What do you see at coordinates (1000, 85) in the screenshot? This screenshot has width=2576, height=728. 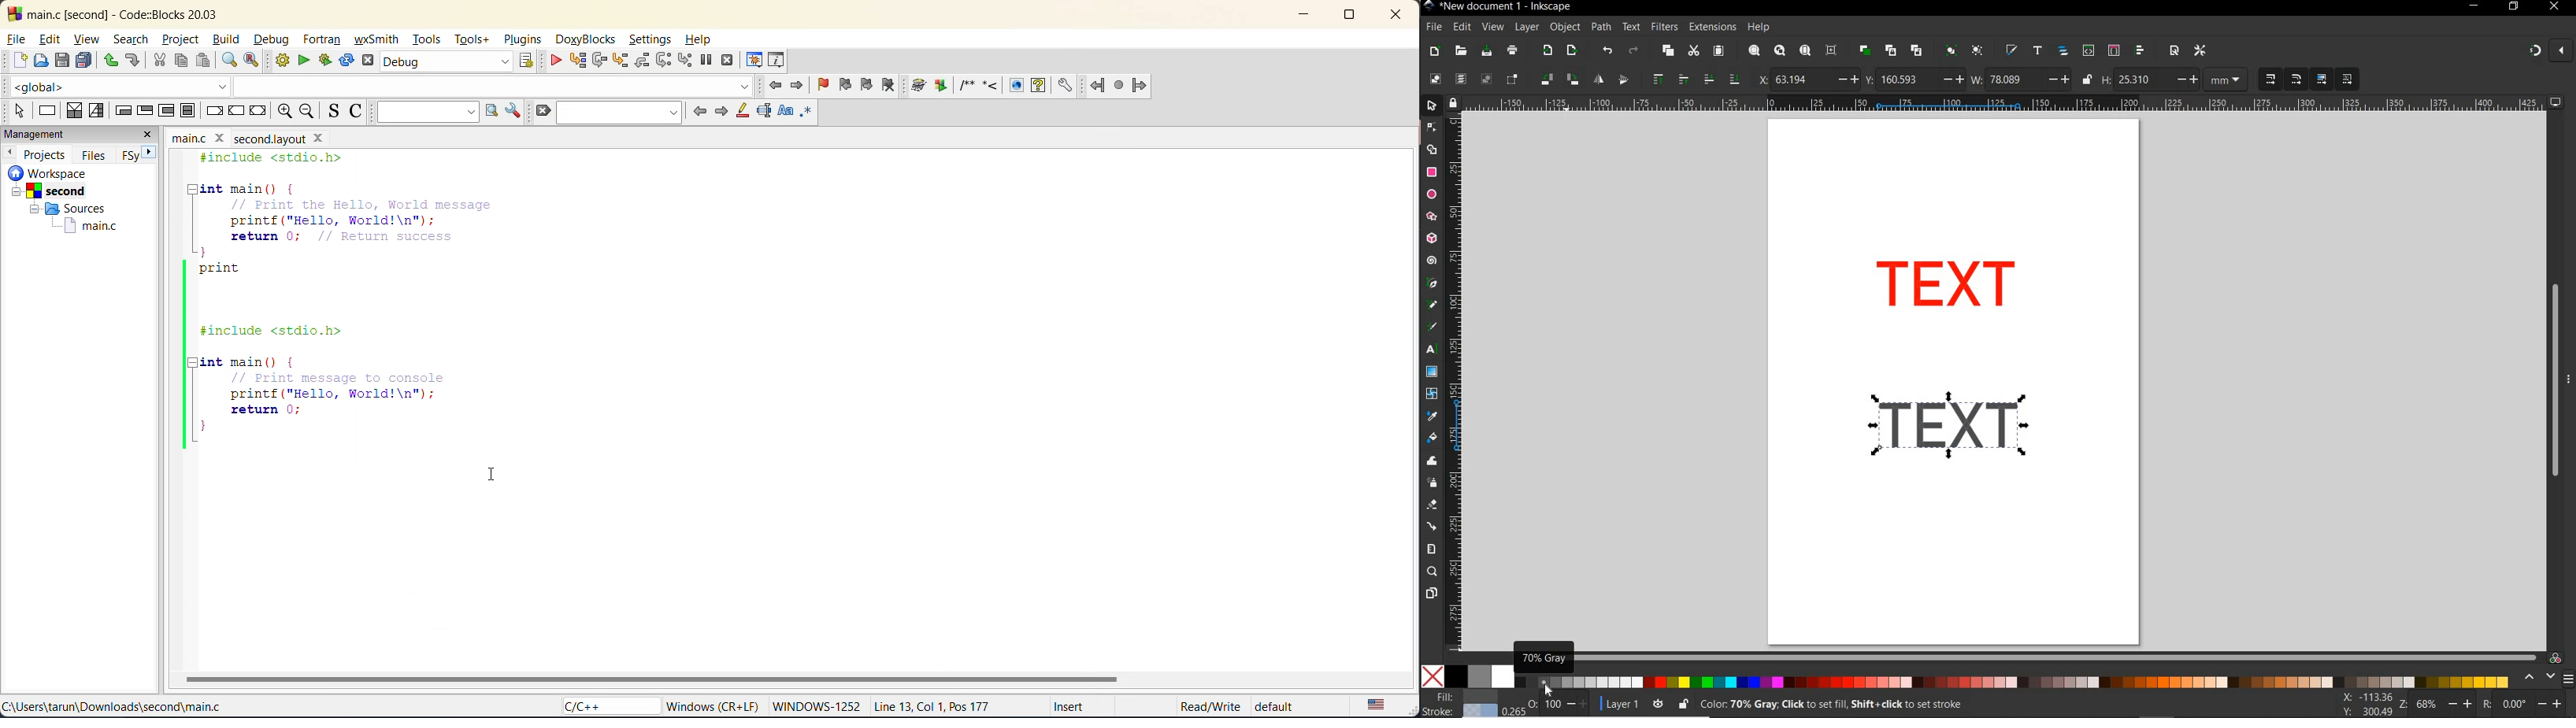 I see `doxyblocks references` at bounding box center [1000, 85].